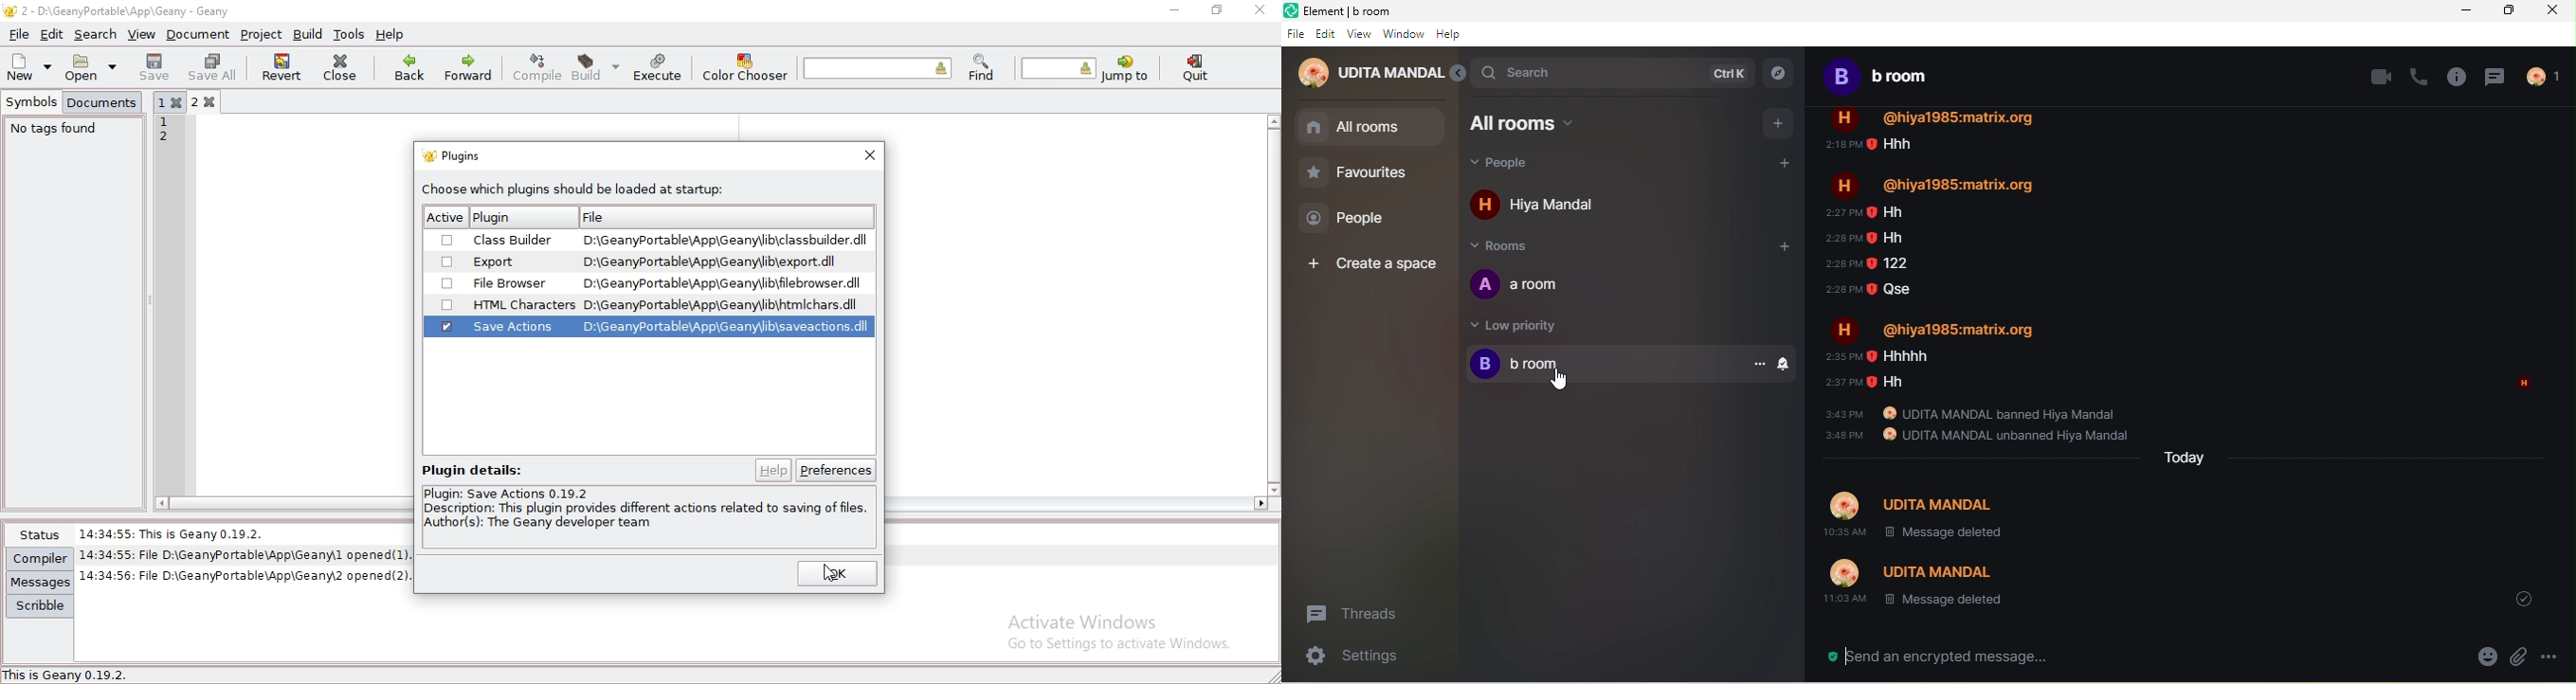 Image resolution: width=2576 pixels, height=700 pixels. What do you see at coordinates (1533, 123) in the screenshot?
I see `all rooms` at bounding box center [1533, 123].